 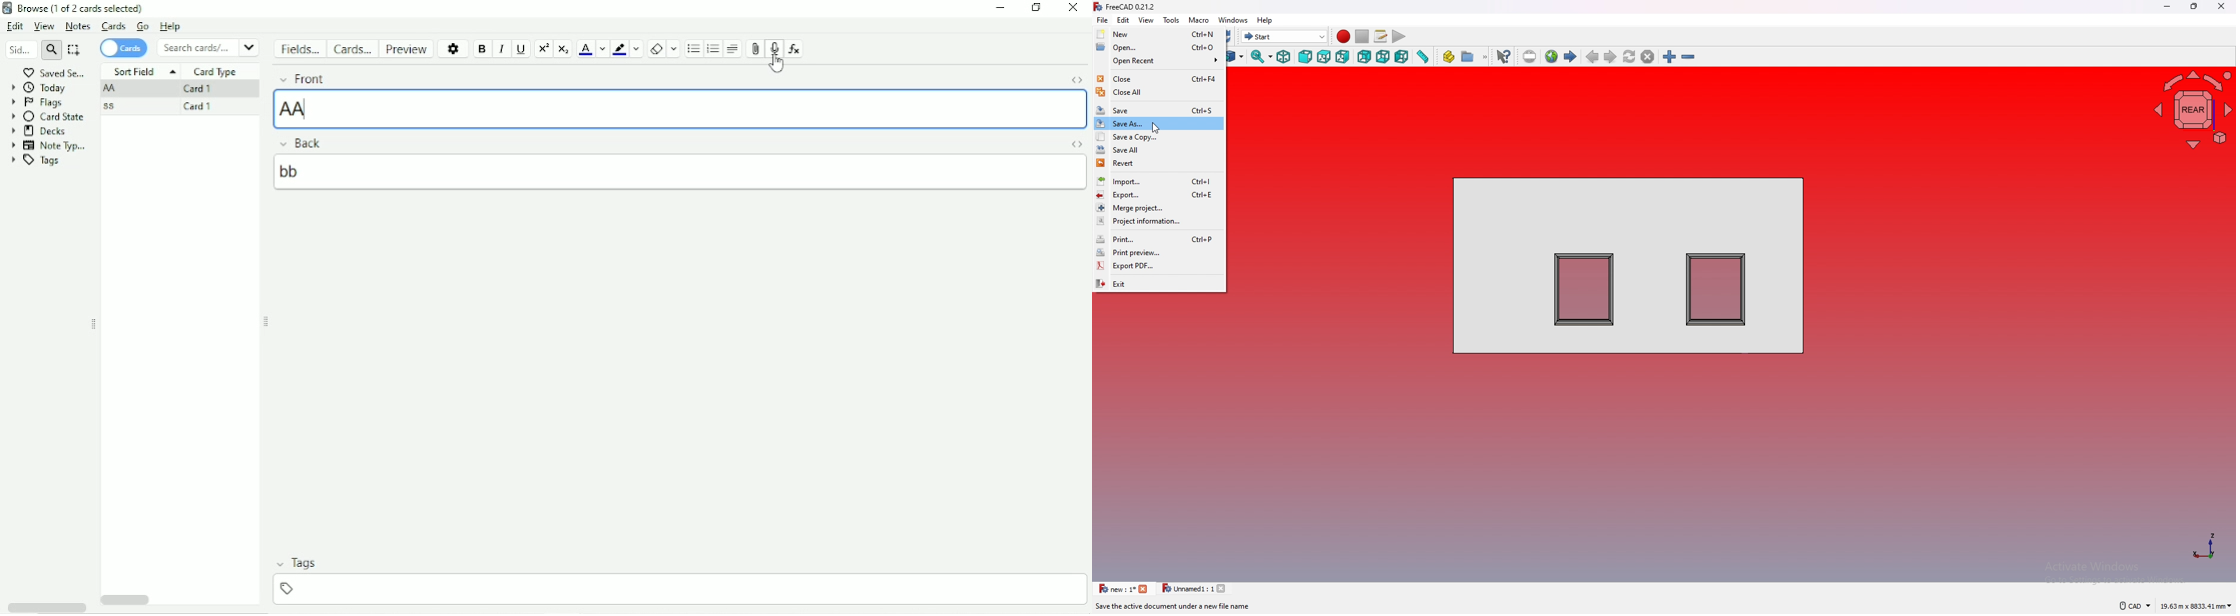 What do you see at coordinates (1158, 252) in the screenshot?
I see `print preview` at bounding box center [1158, 252].